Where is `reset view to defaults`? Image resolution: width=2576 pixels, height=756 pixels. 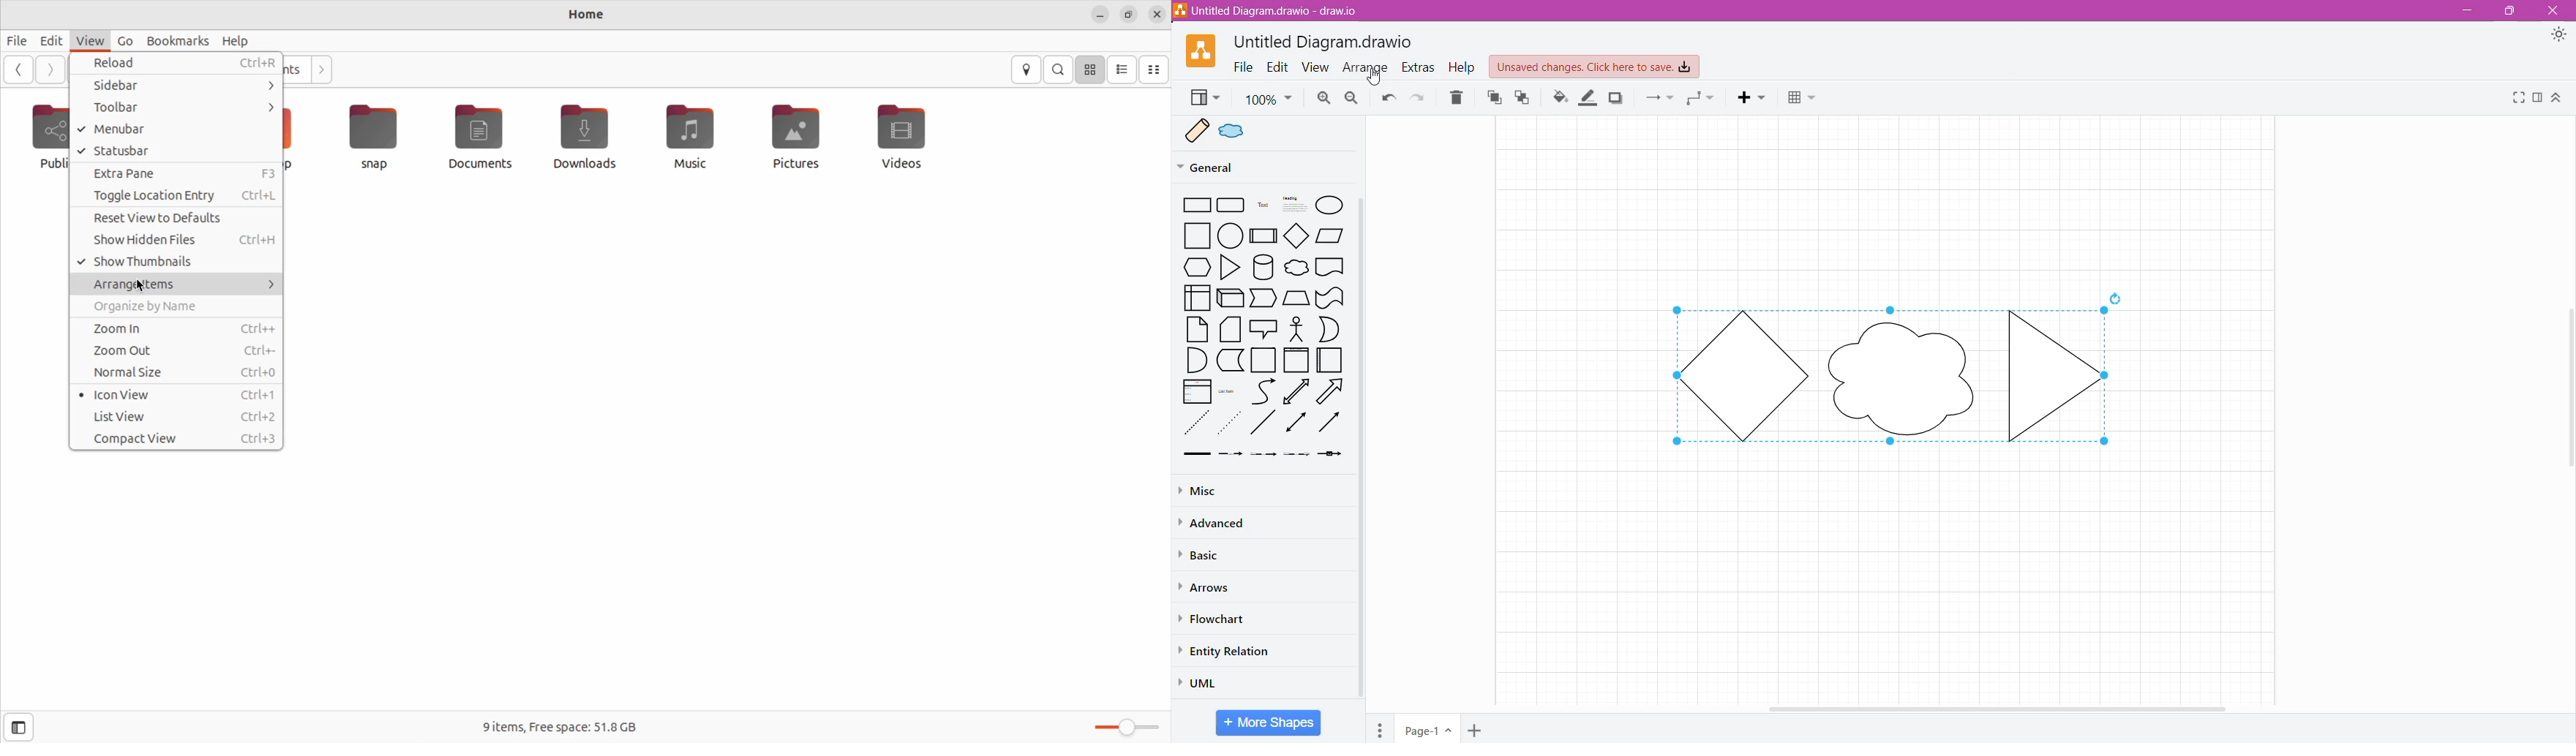
reset view to defaults is located at coordinates (174, 219).